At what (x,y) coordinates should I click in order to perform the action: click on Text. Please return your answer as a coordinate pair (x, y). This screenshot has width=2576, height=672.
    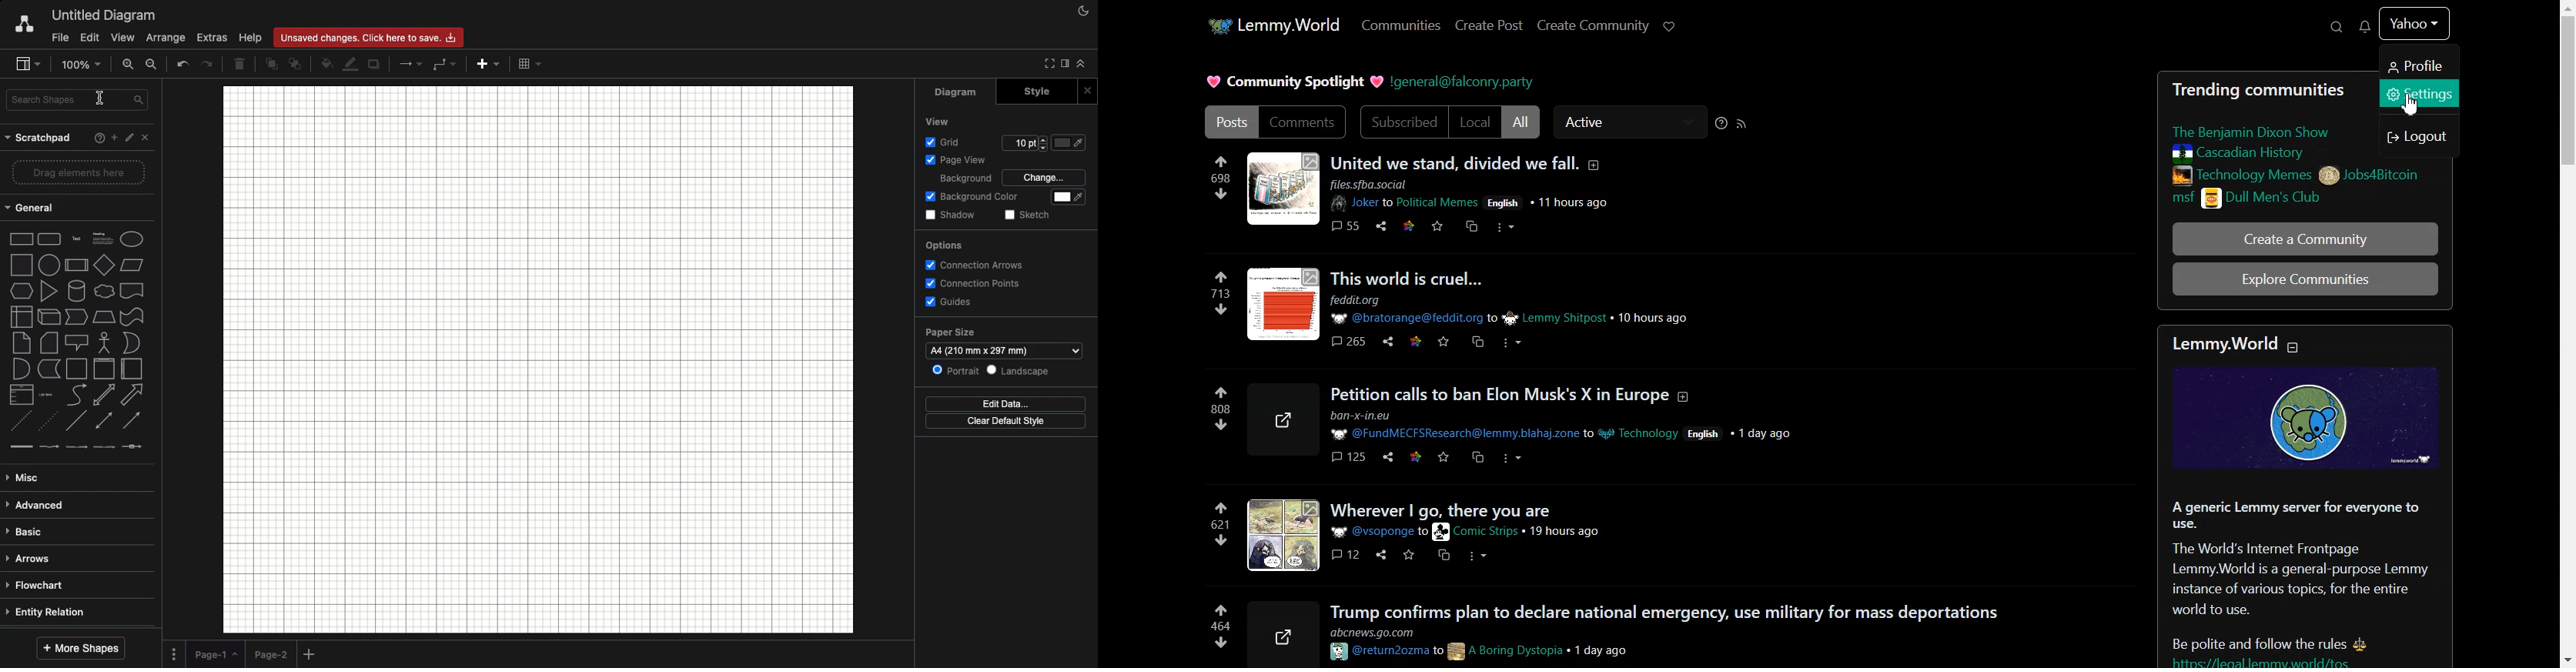
    Looking at the image, I should click on (2305, 499).